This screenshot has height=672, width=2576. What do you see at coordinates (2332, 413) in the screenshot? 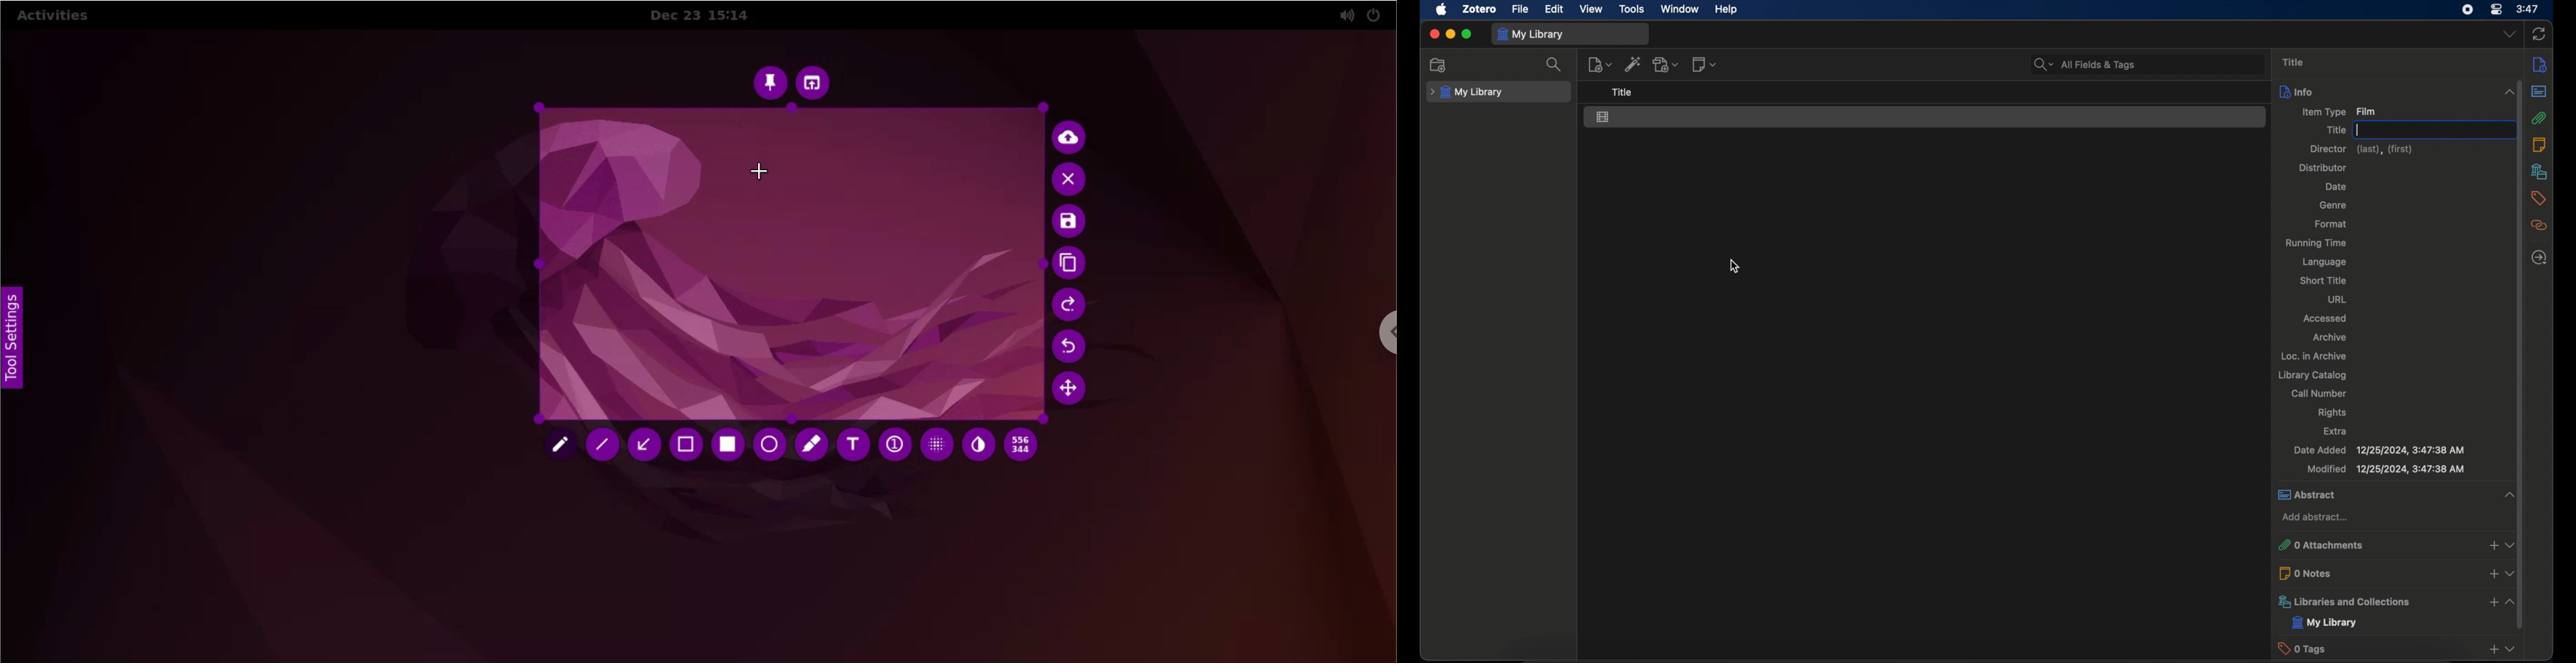
I see `rights` at bounding box center [2332, 413].